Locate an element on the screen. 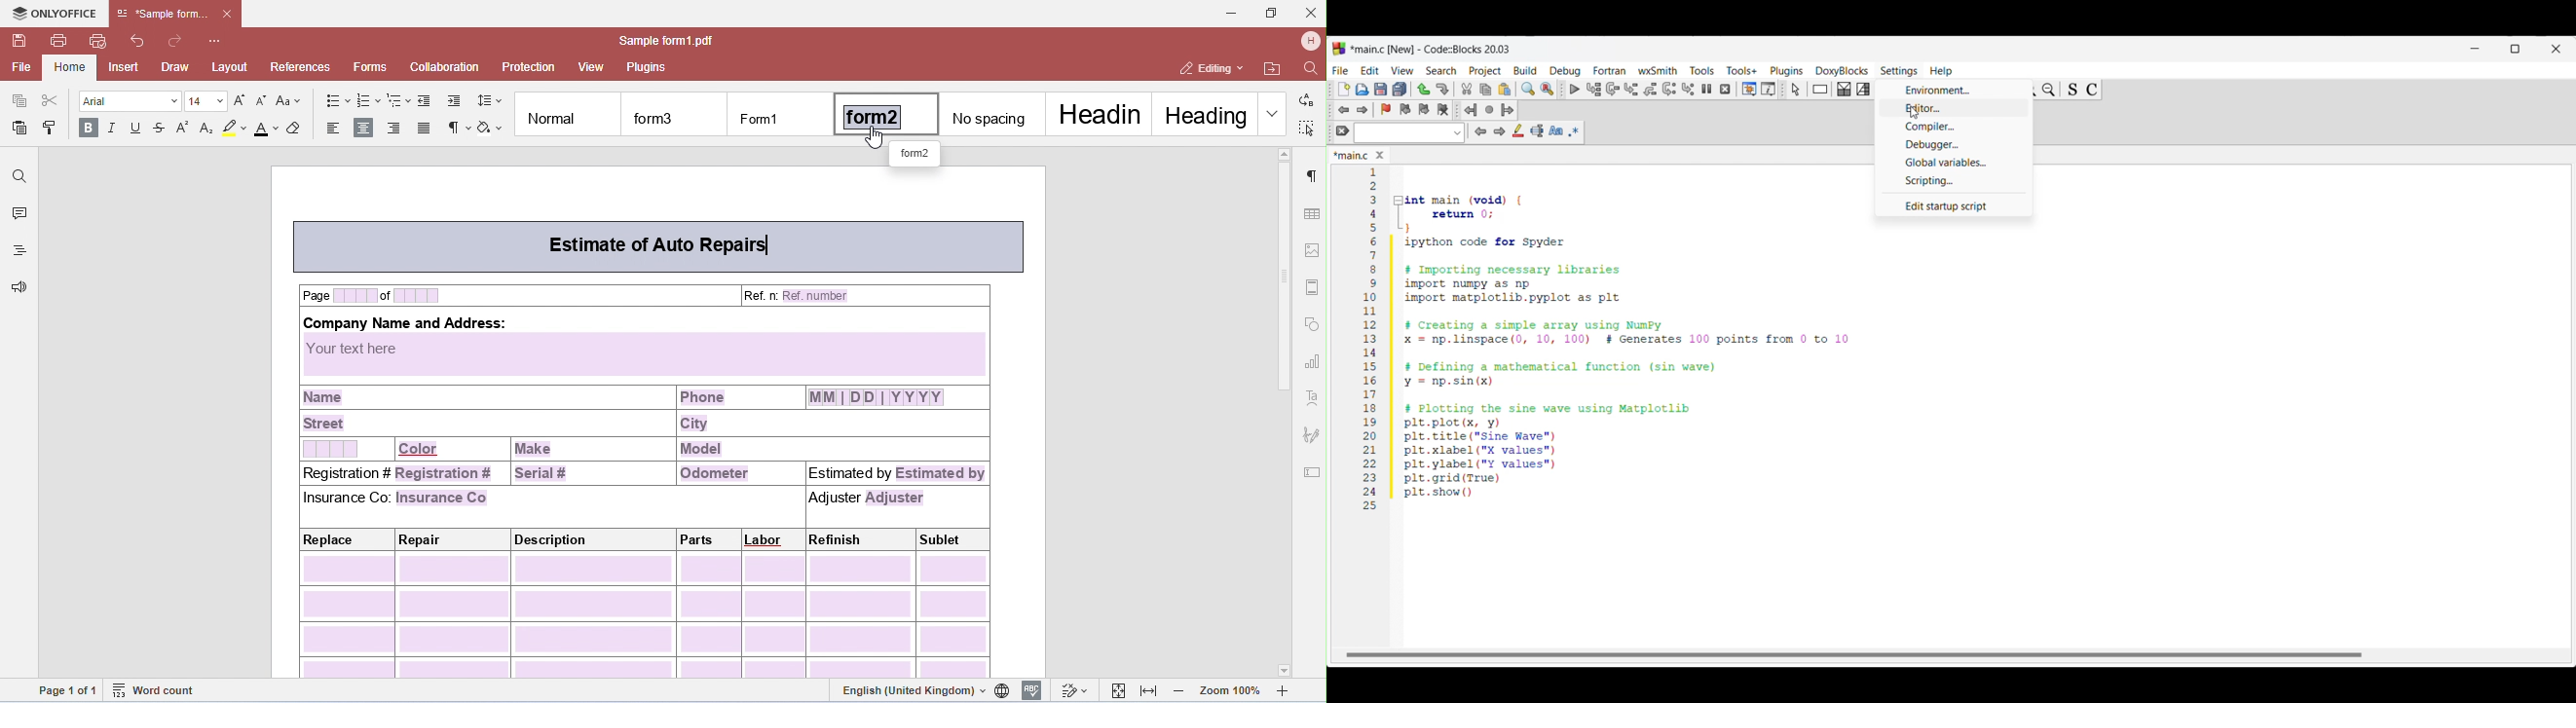 Image resolution: width=2576 pixels, height=728 pixels. Zoom out is located at coordinates (2049, 89).